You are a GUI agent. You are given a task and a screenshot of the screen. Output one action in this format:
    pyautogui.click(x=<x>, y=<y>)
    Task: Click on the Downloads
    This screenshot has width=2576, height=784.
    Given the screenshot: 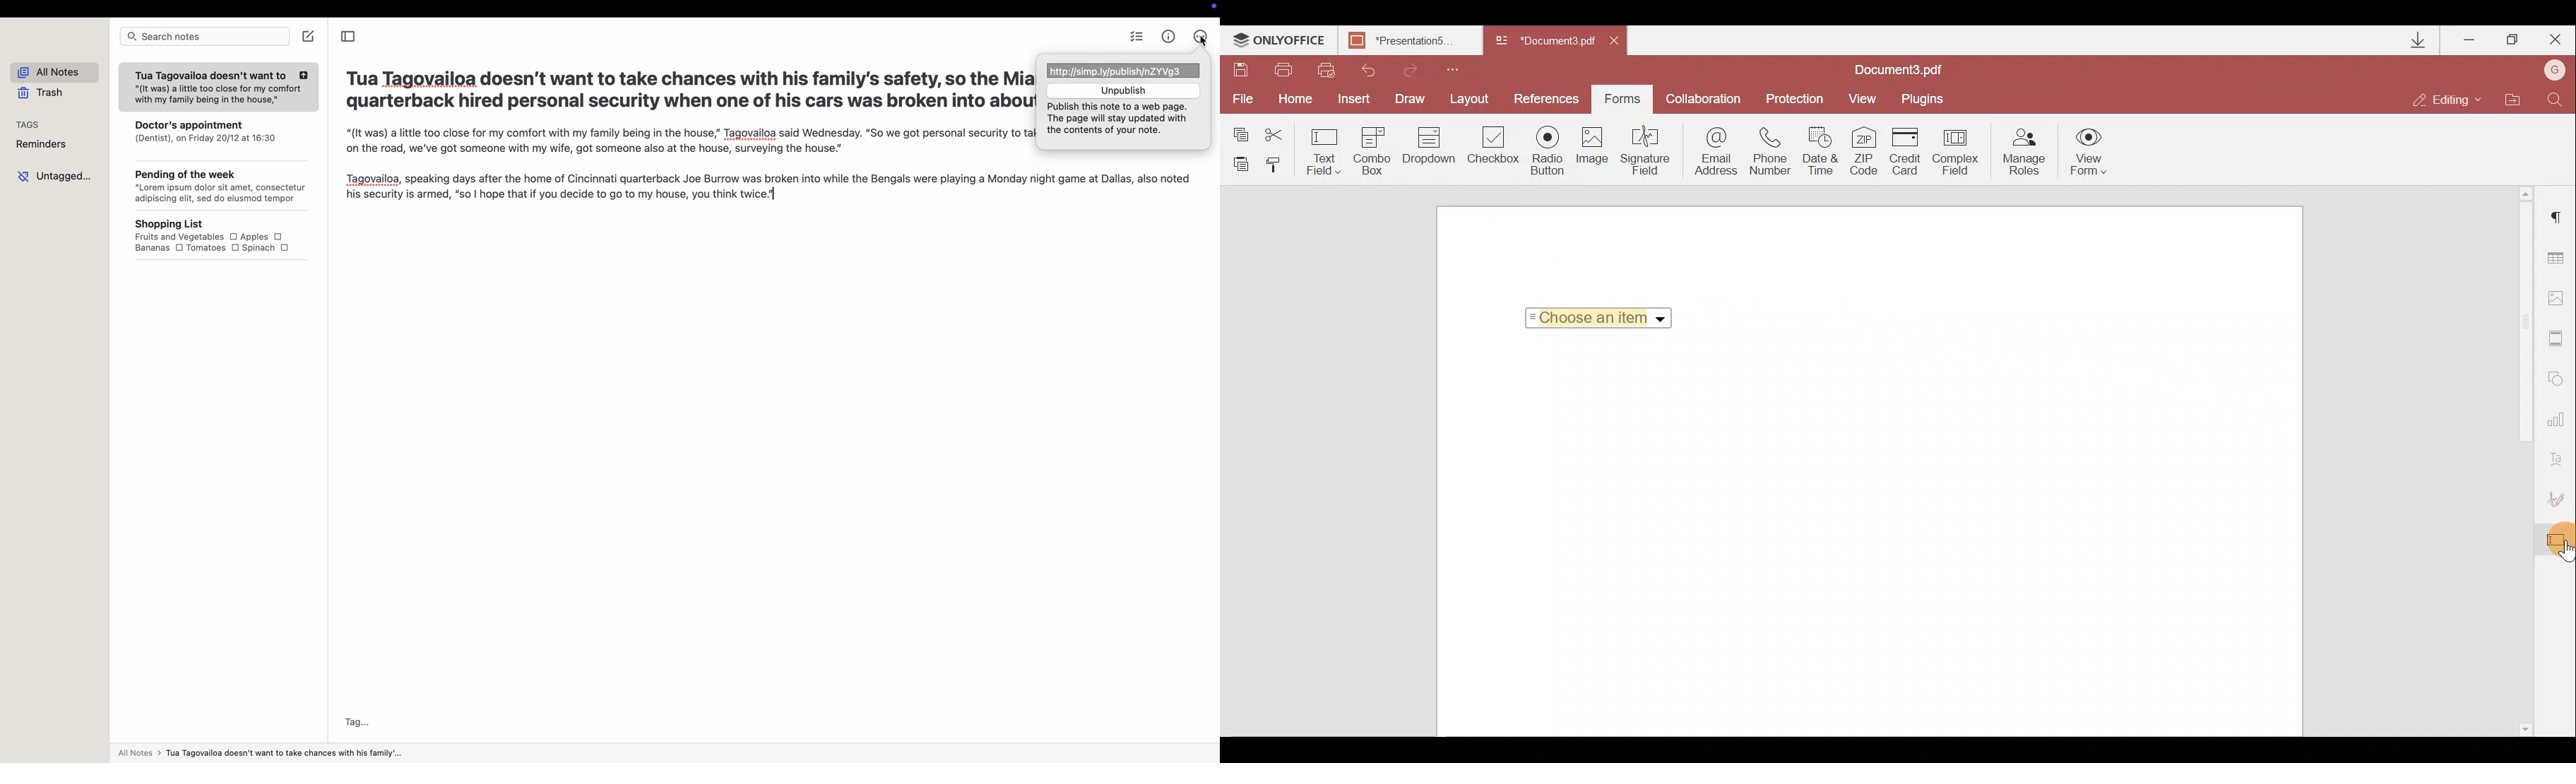 What is the action you would take?
    pyautogui.click(x=2421, y=40)
    